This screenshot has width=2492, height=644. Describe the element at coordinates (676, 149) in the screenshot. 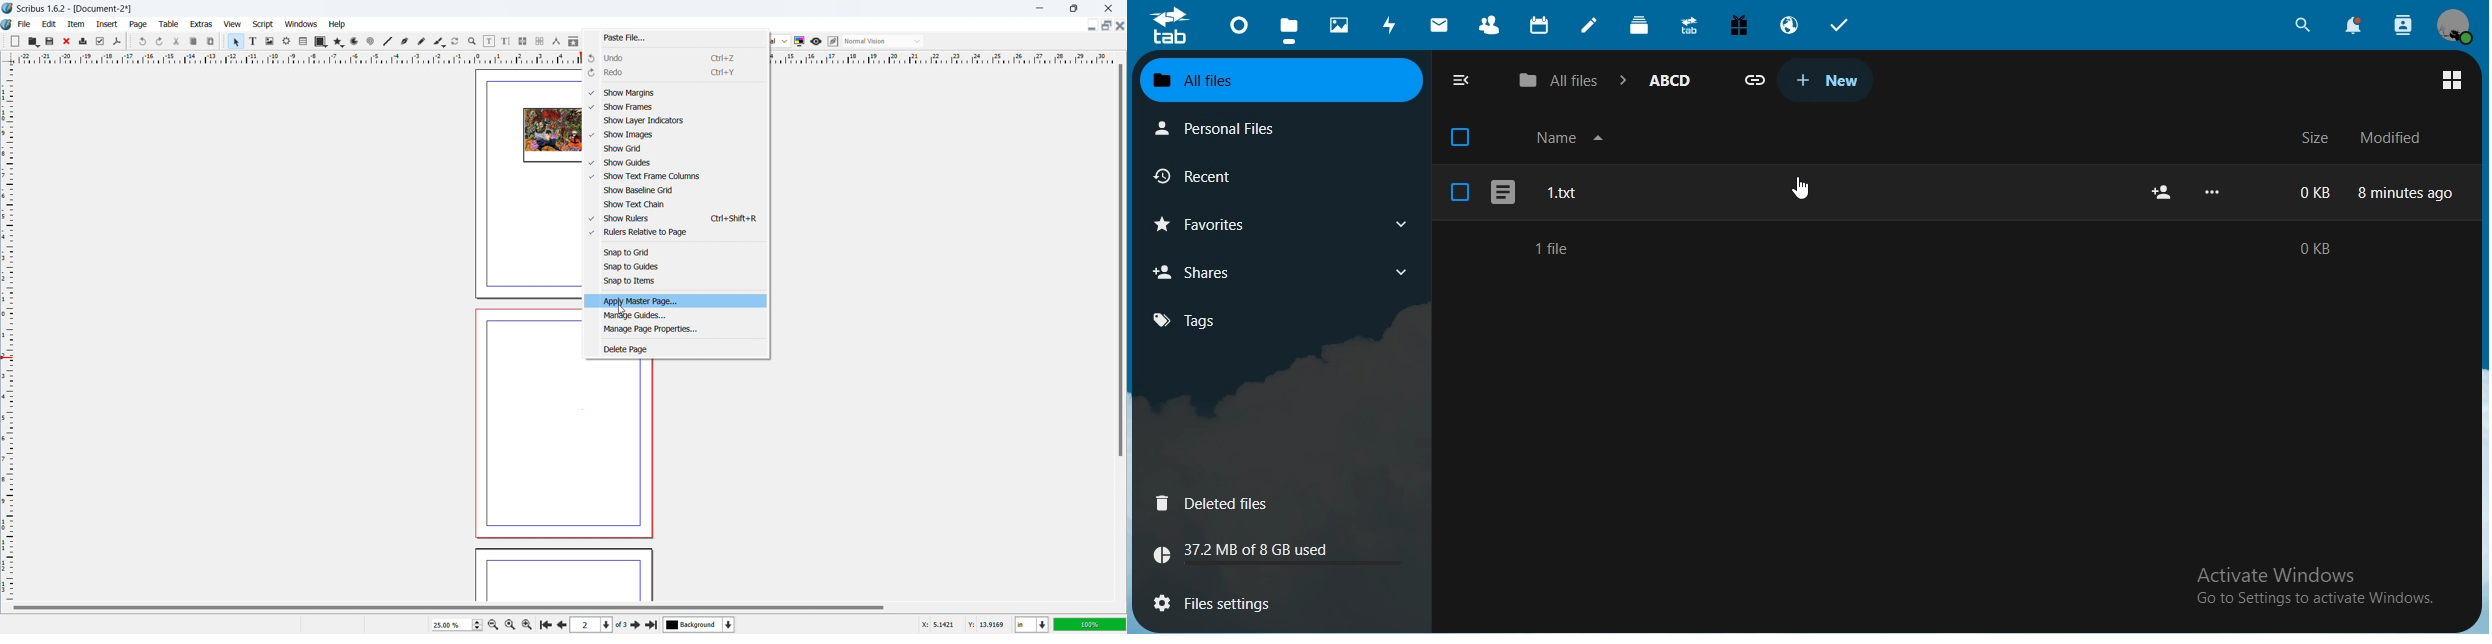

I see `show grid toggle` at that location.